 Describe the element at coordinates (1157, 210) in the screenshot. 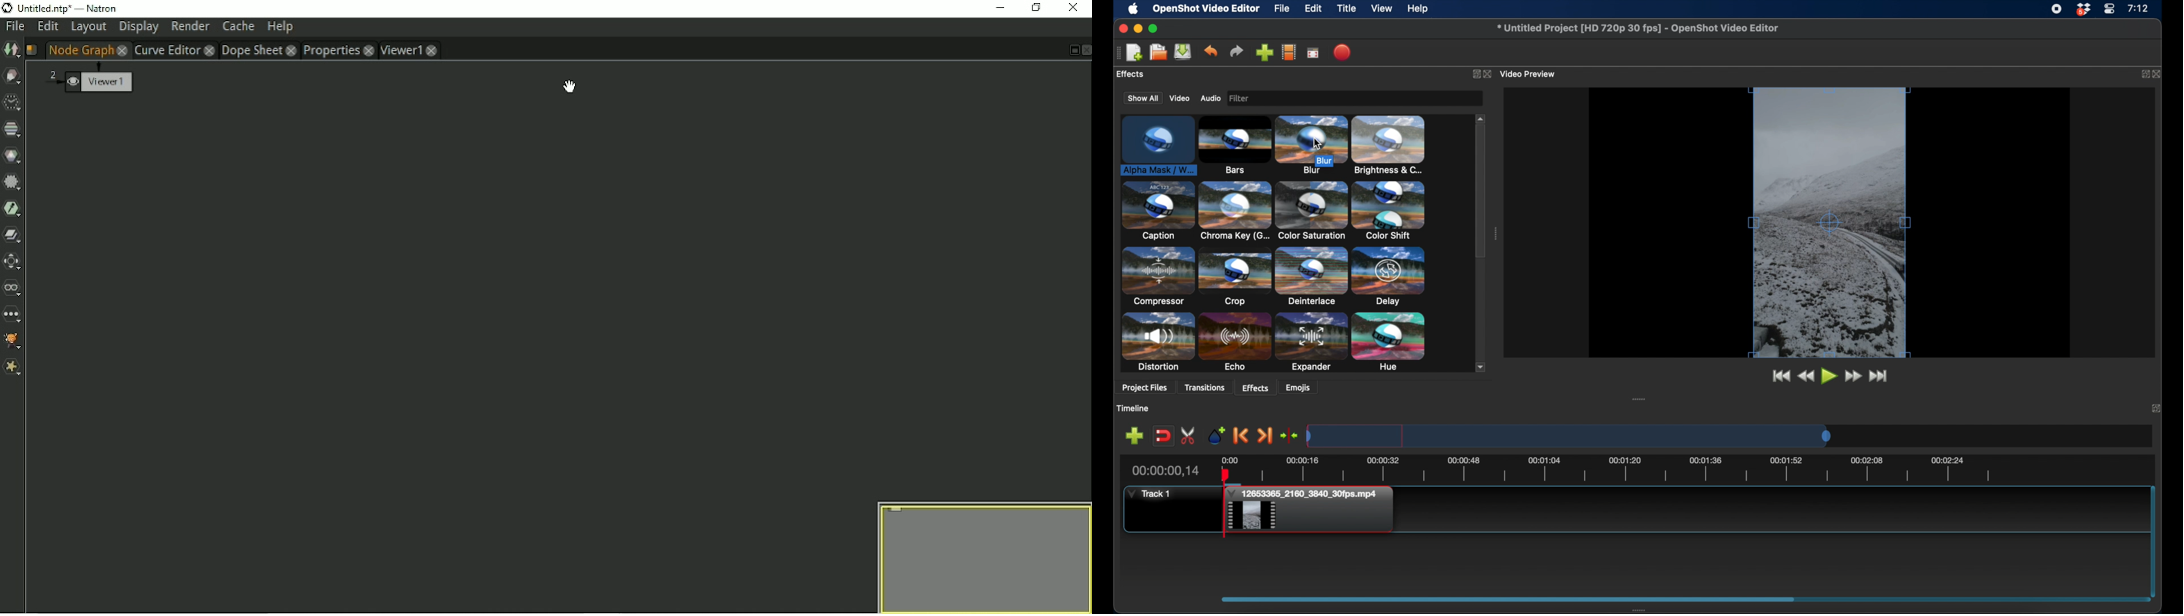

I see `caption` at that location.